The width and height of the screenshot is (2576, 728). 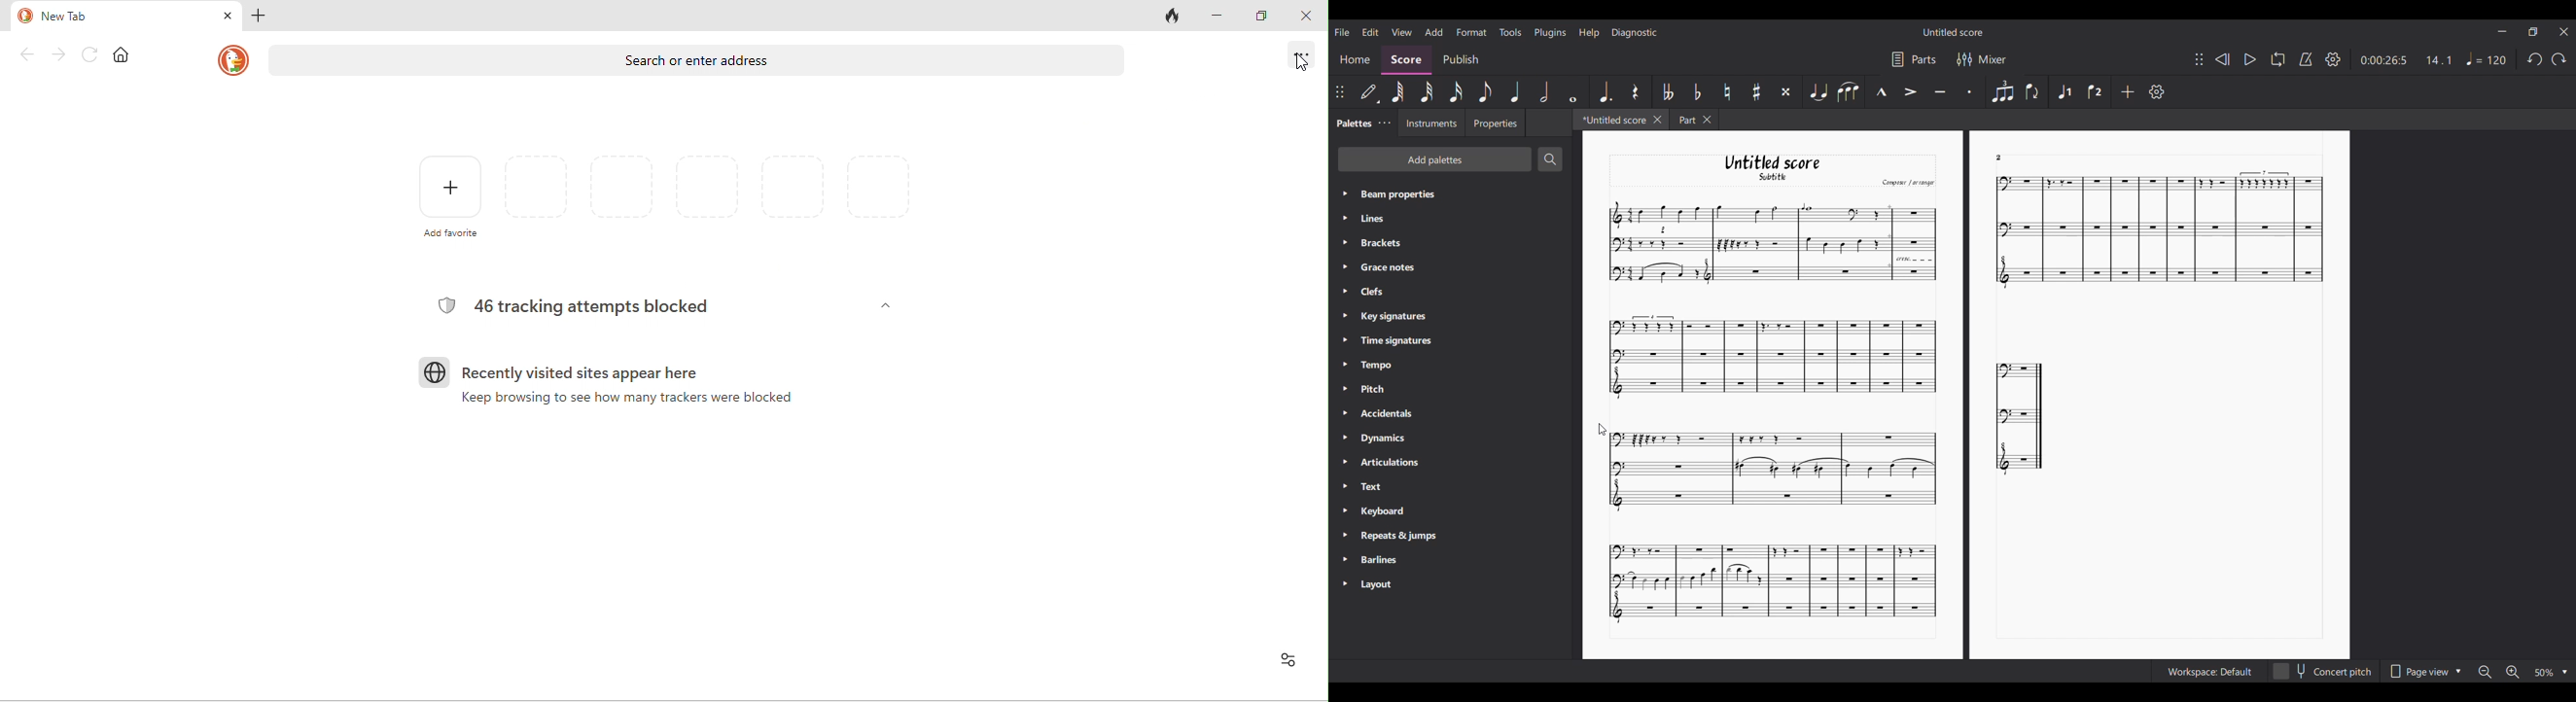 I want to click on recently visited sites appear here, so click(x=573, y=374).